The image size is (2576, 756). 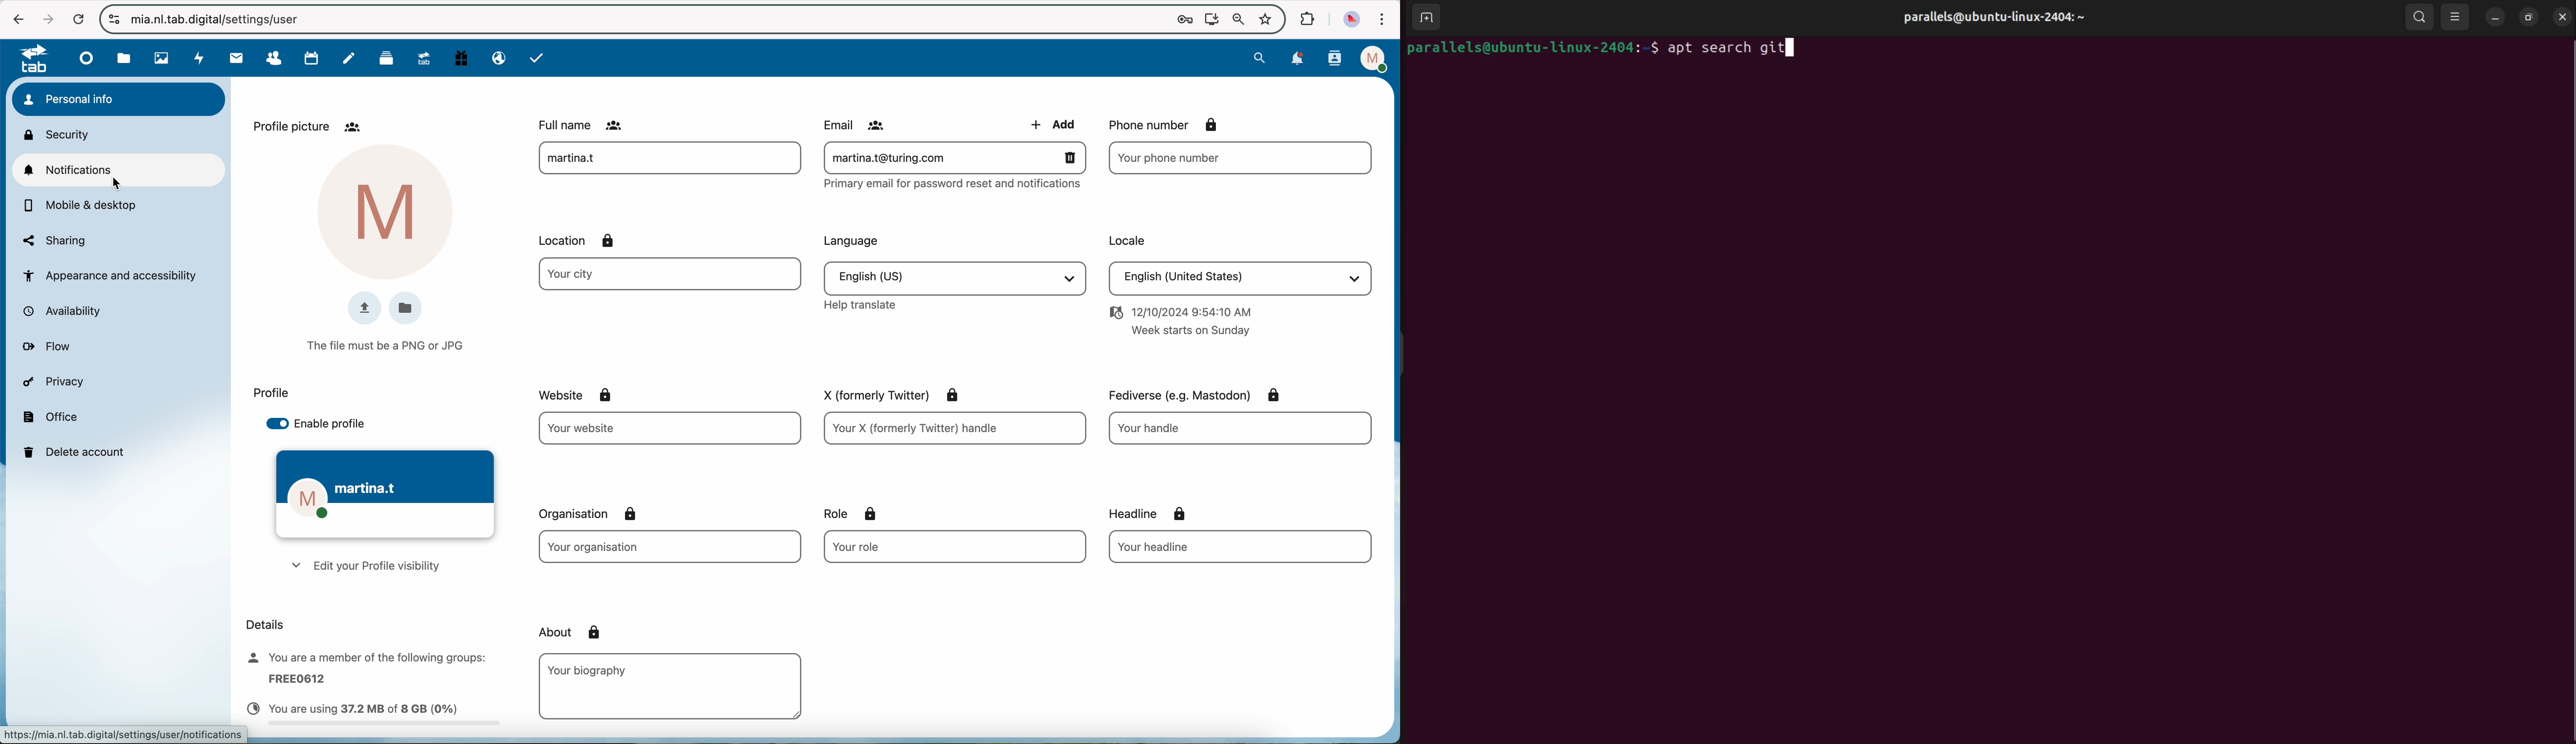 What do you see at coordinates (957, 428) in the screenshot?
I see `X` at bounding box center [957, 428].